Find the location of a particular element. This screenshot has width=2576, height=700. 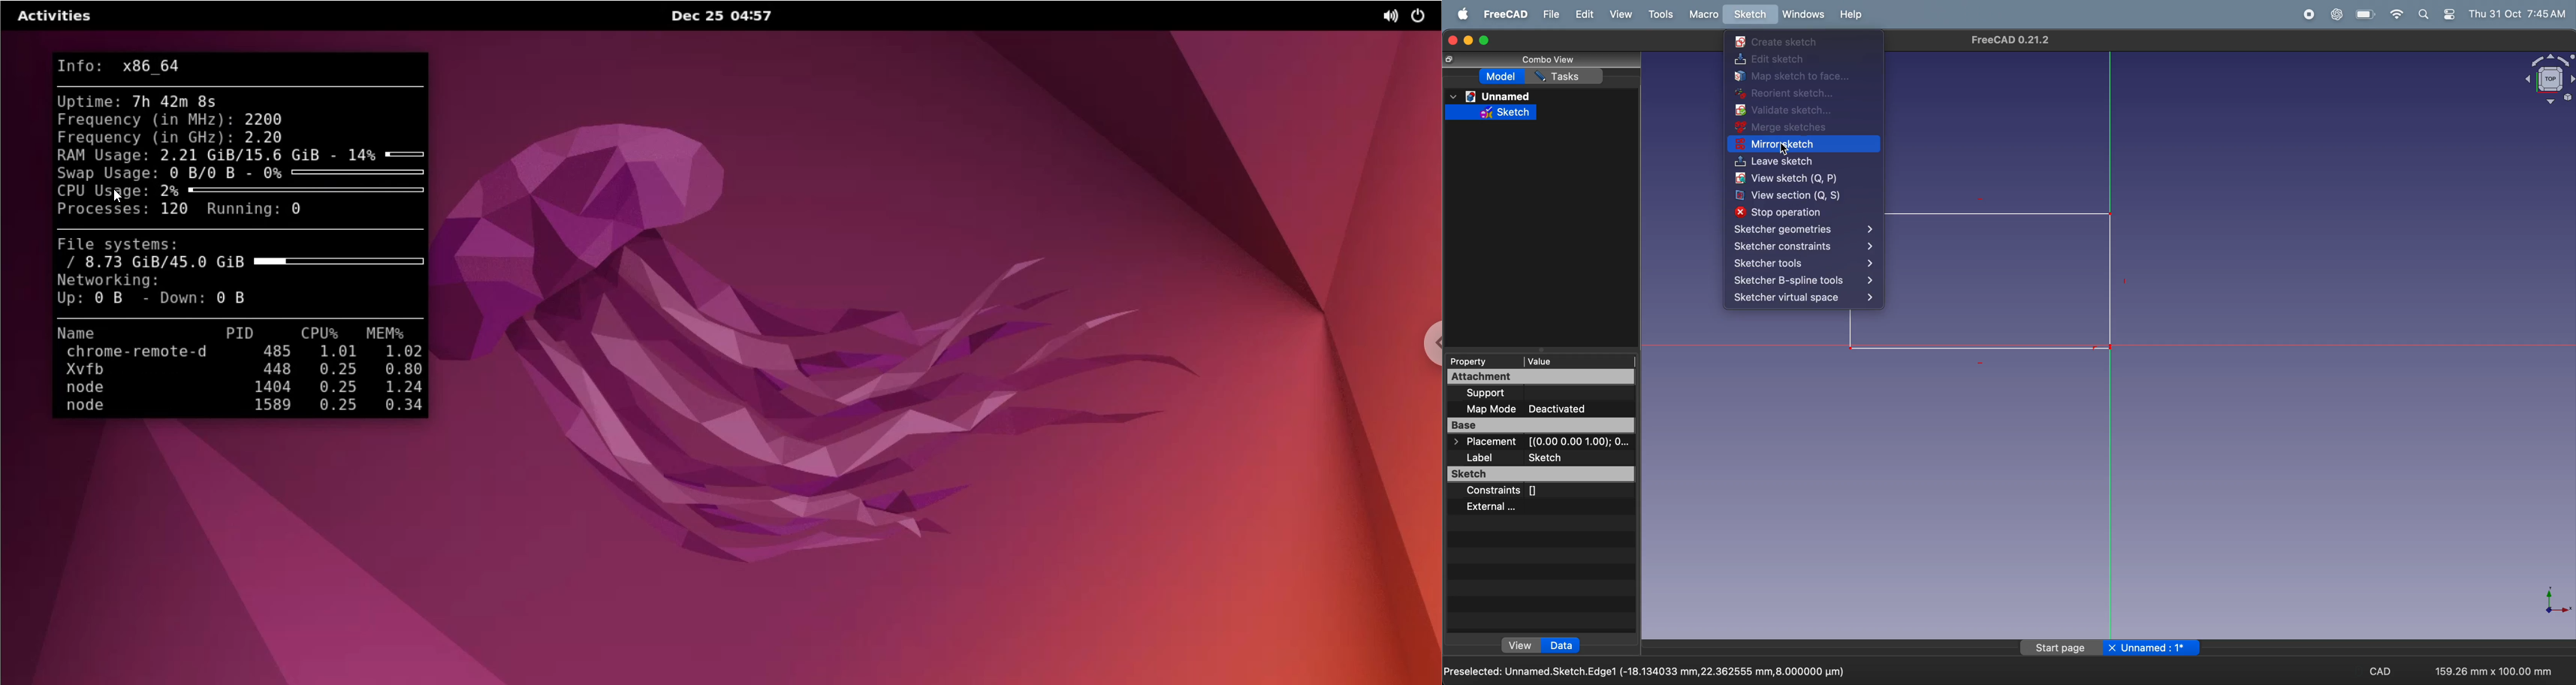

battery is located at coordinates (2364, 14).